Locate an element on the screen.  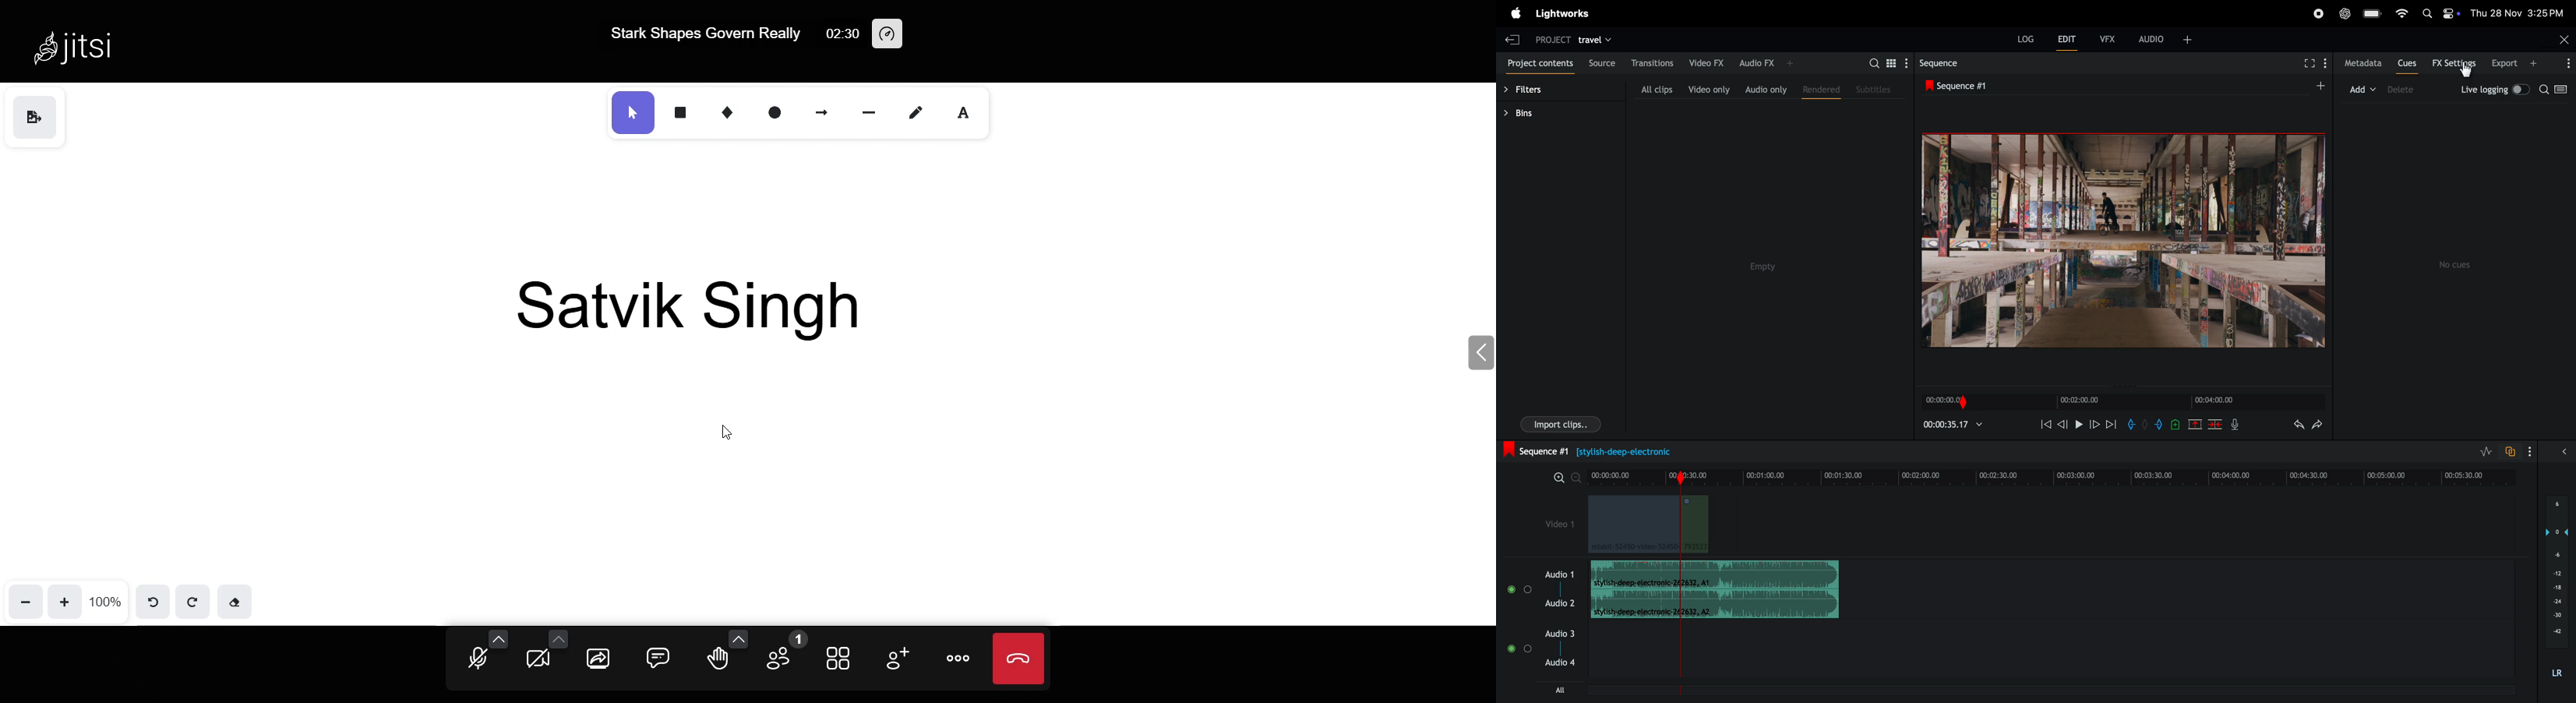
camera is located at coordinates (539, 659).